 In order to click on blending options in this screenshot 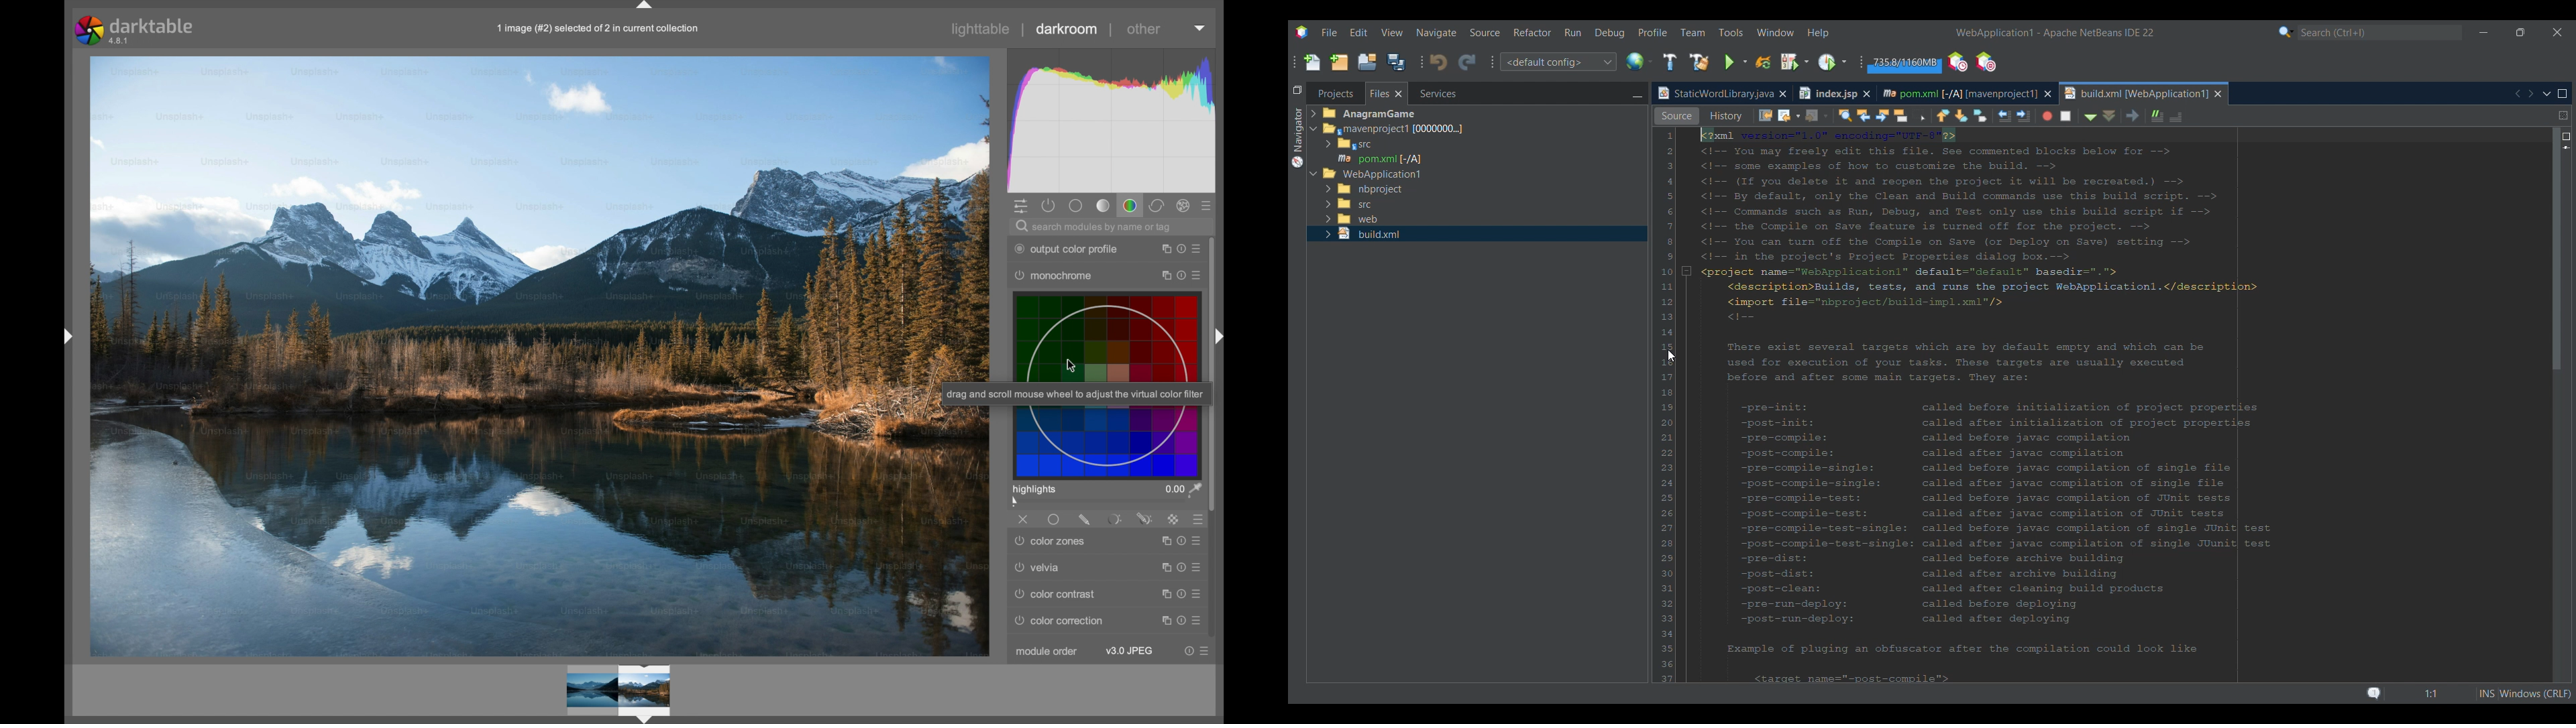, I will do `click(1199, 520)`.